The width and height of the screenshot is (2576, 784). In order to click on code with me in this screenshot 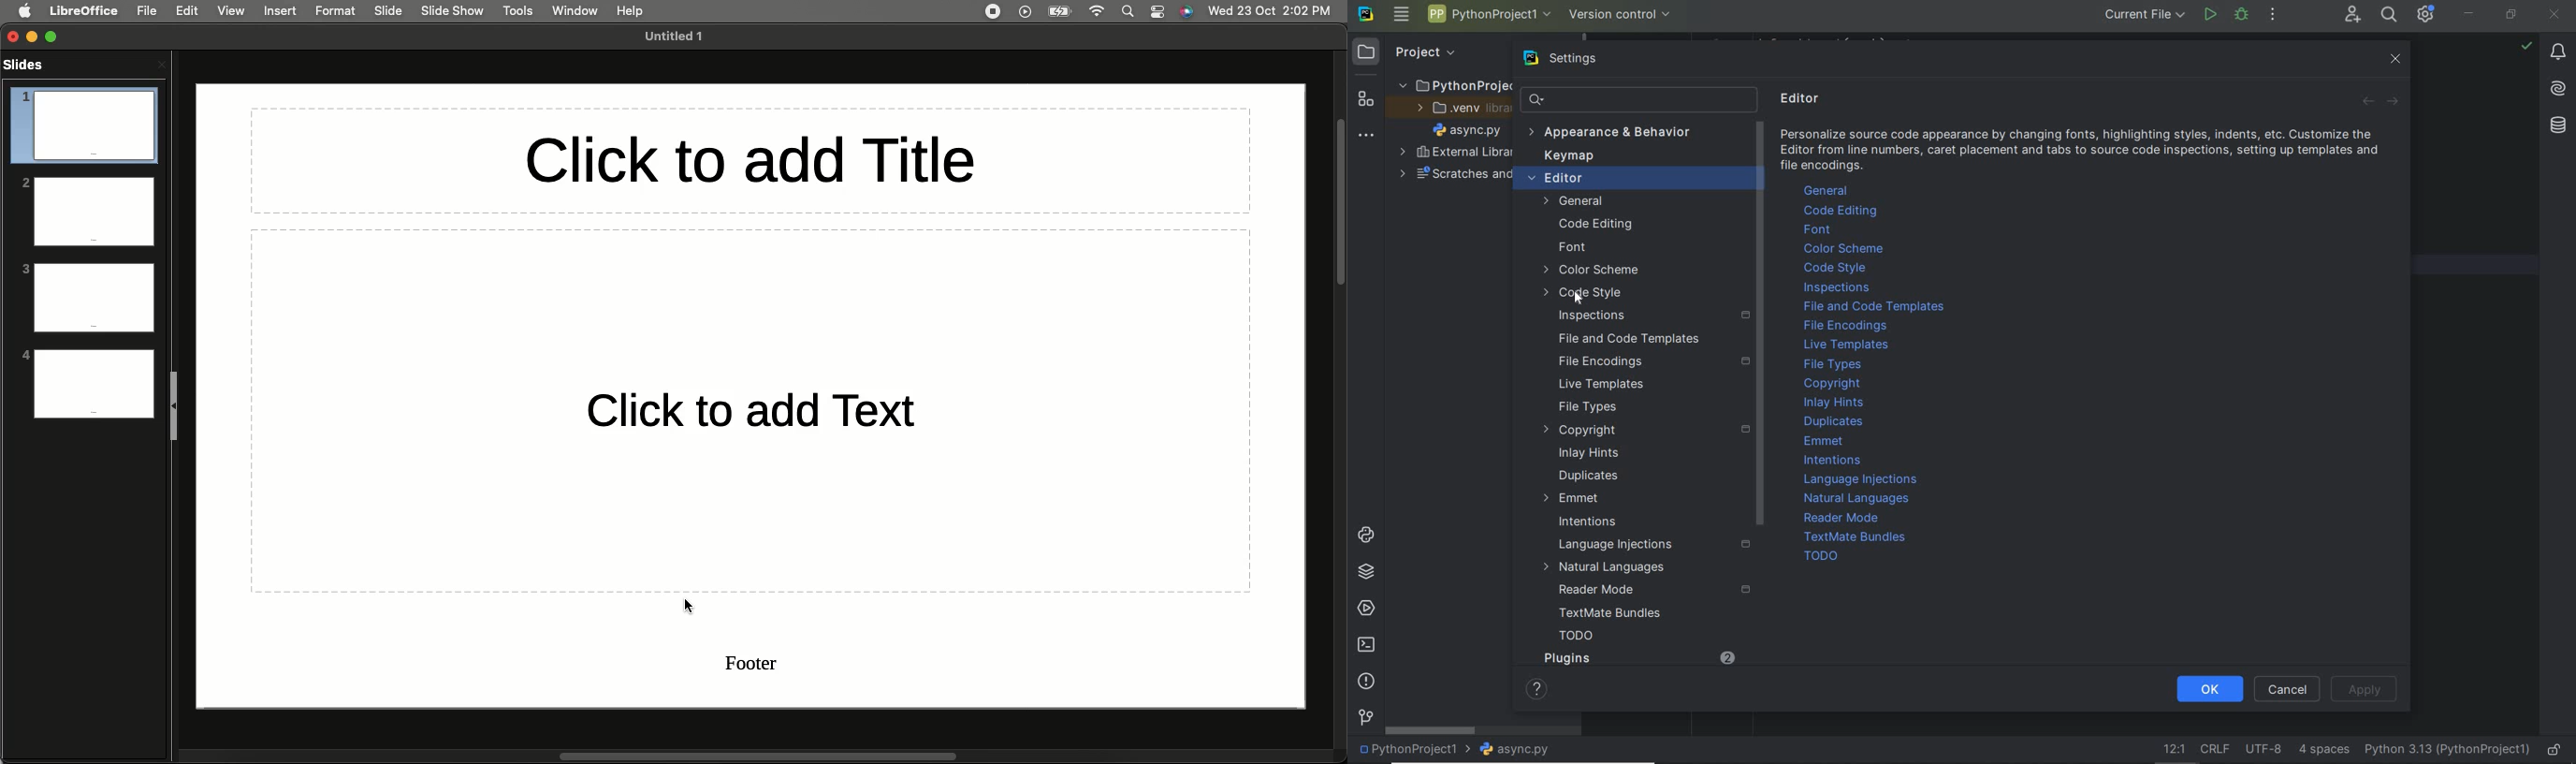, I will do `click(2352, 16)`.